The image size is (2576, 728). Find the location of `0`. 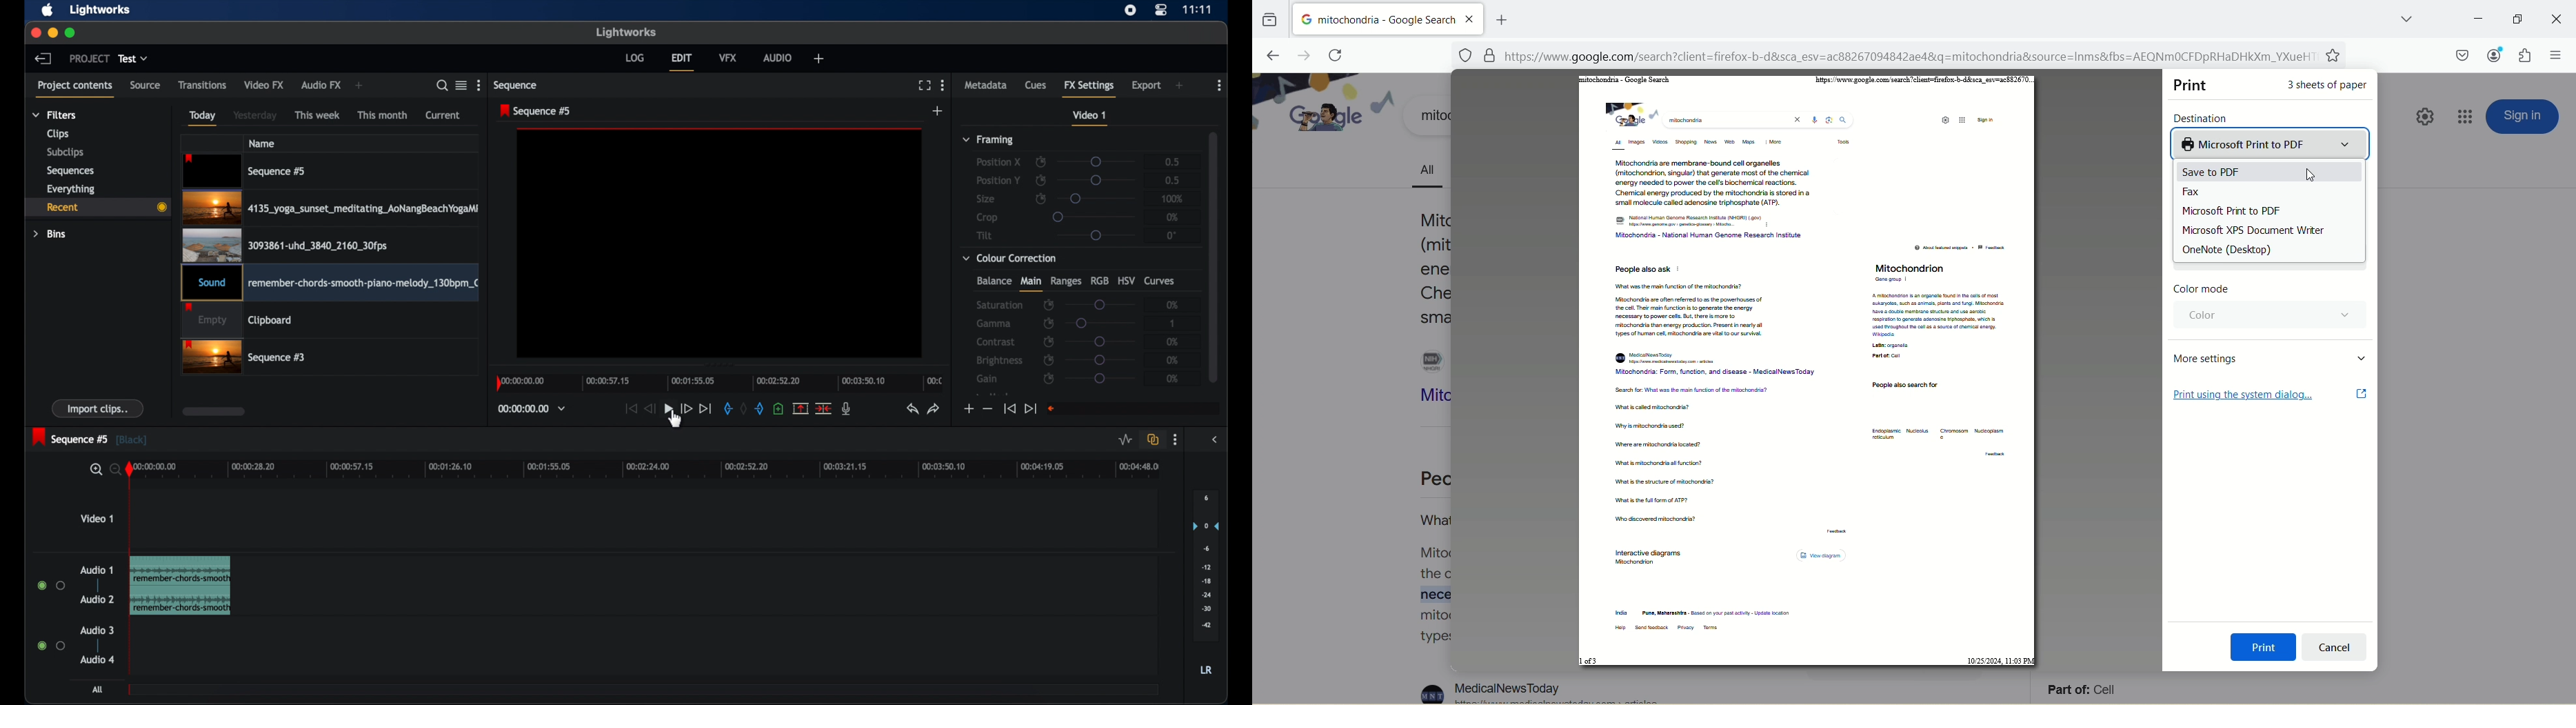

0 is located at coordinates (1172, 235).